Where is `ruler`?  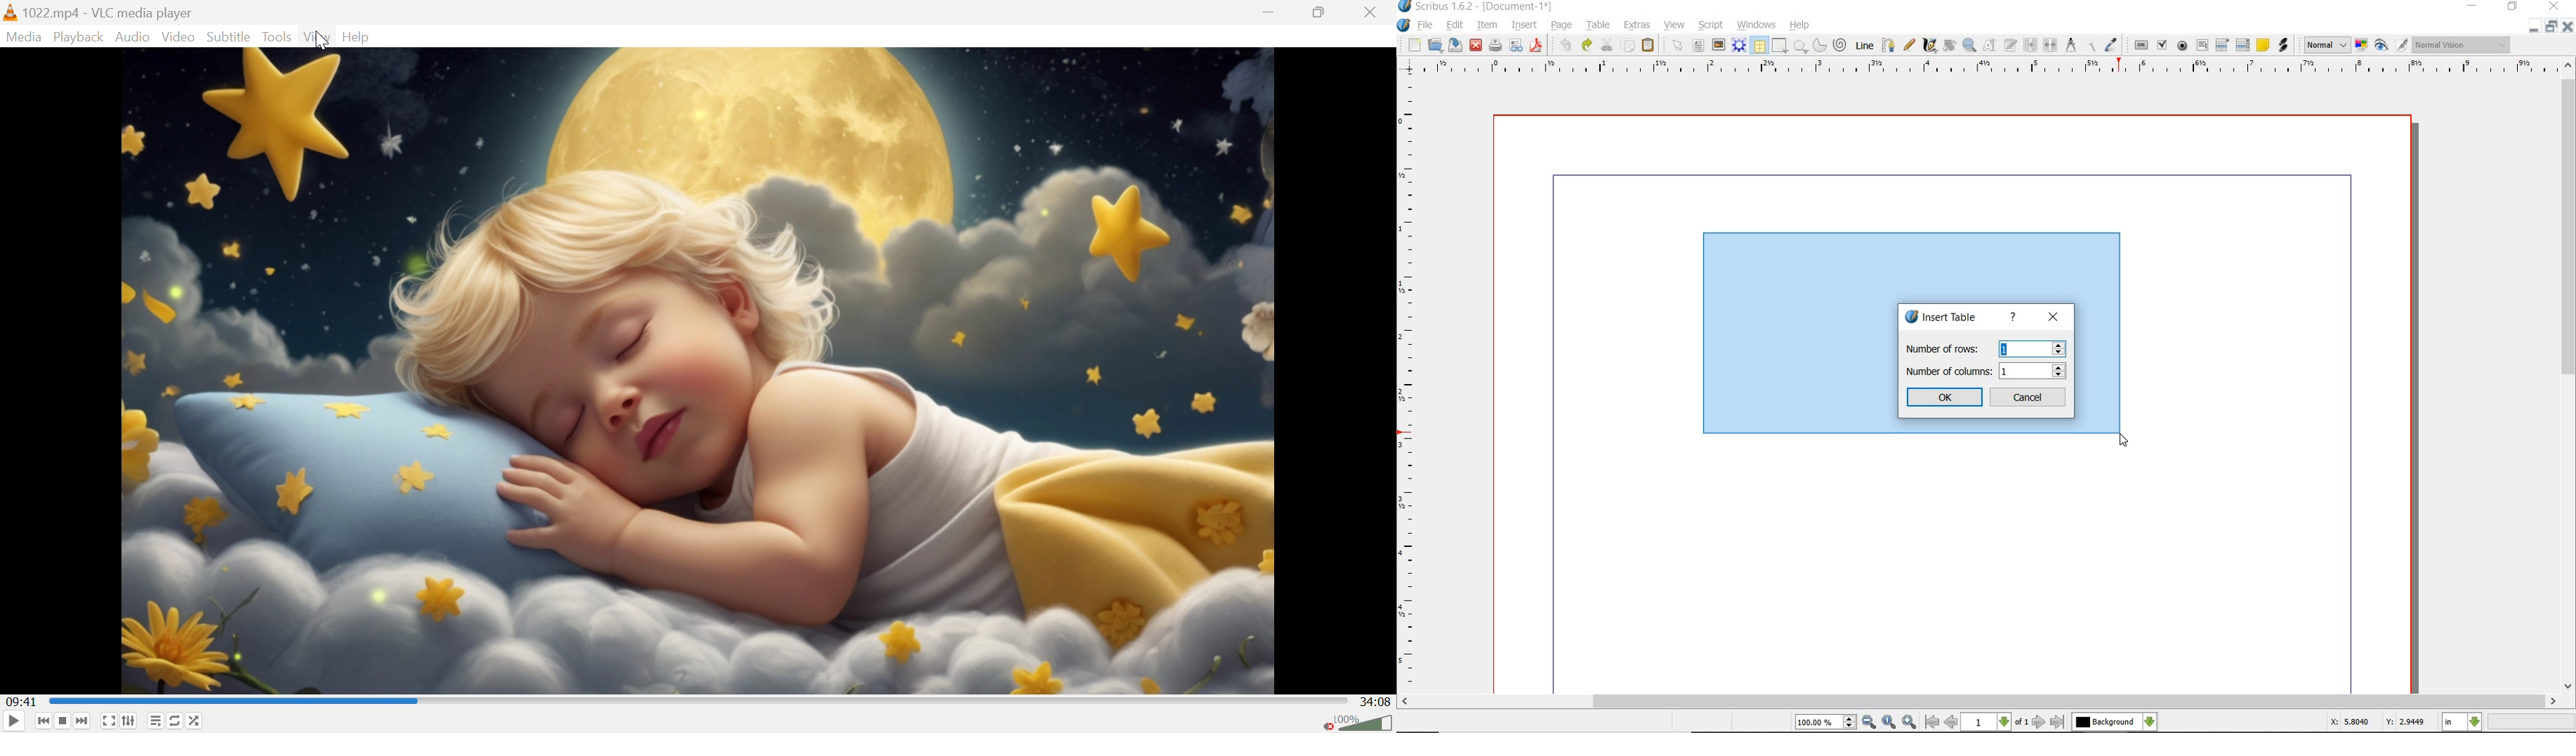 ruler is located at coordinates (1993, 67).